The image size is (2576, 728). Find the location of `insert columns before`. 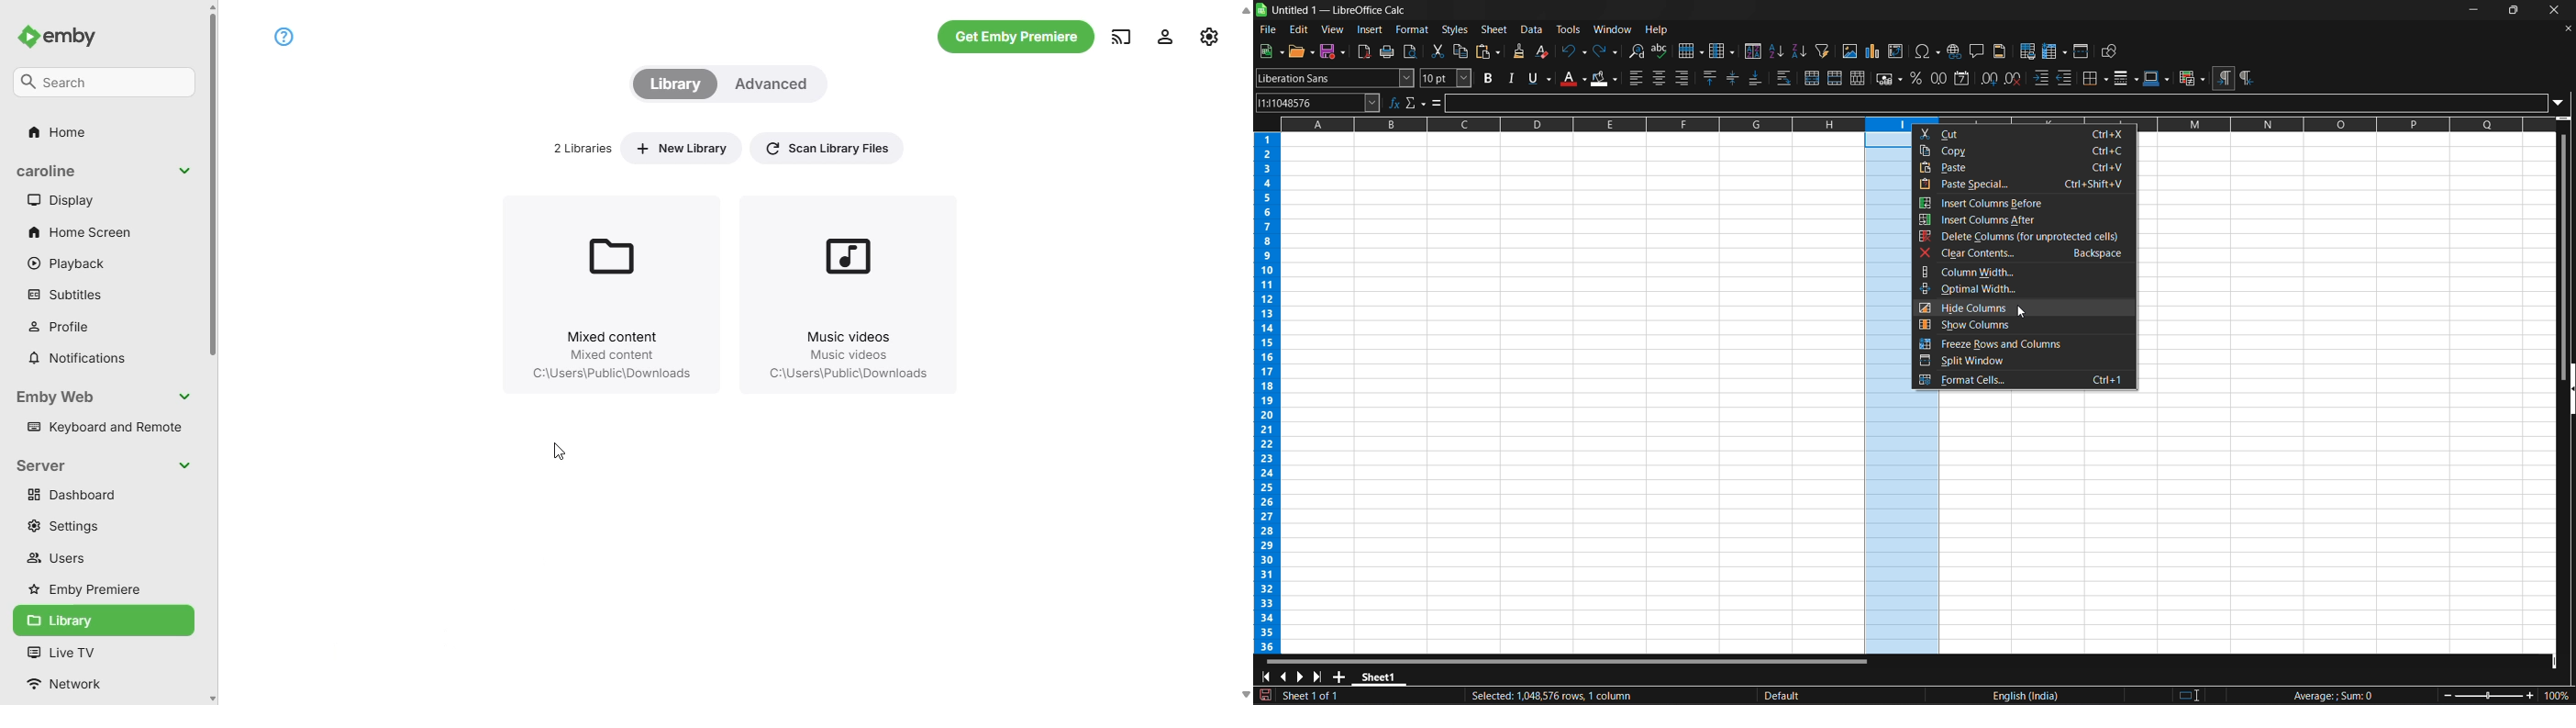

insert columns before is located at coordinates (2025, 203).